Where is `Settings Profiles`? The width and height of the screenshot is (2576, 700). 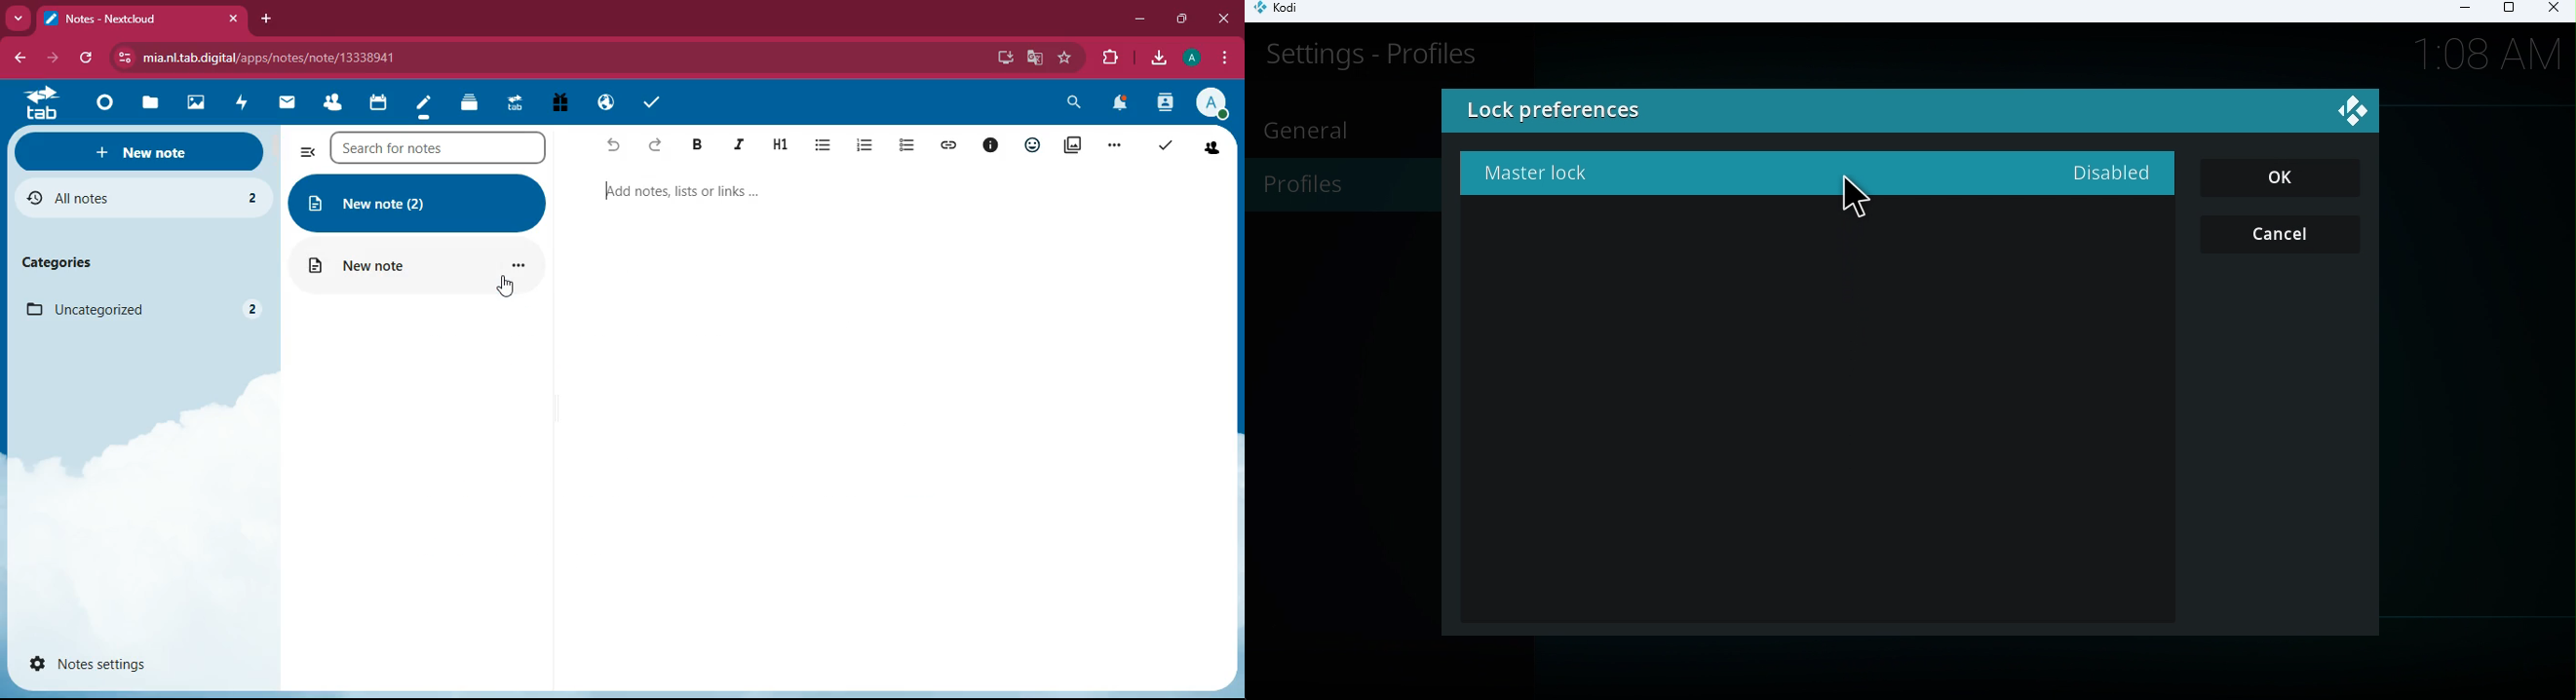 Settings Profiles is located at coordinates (1368, 55).